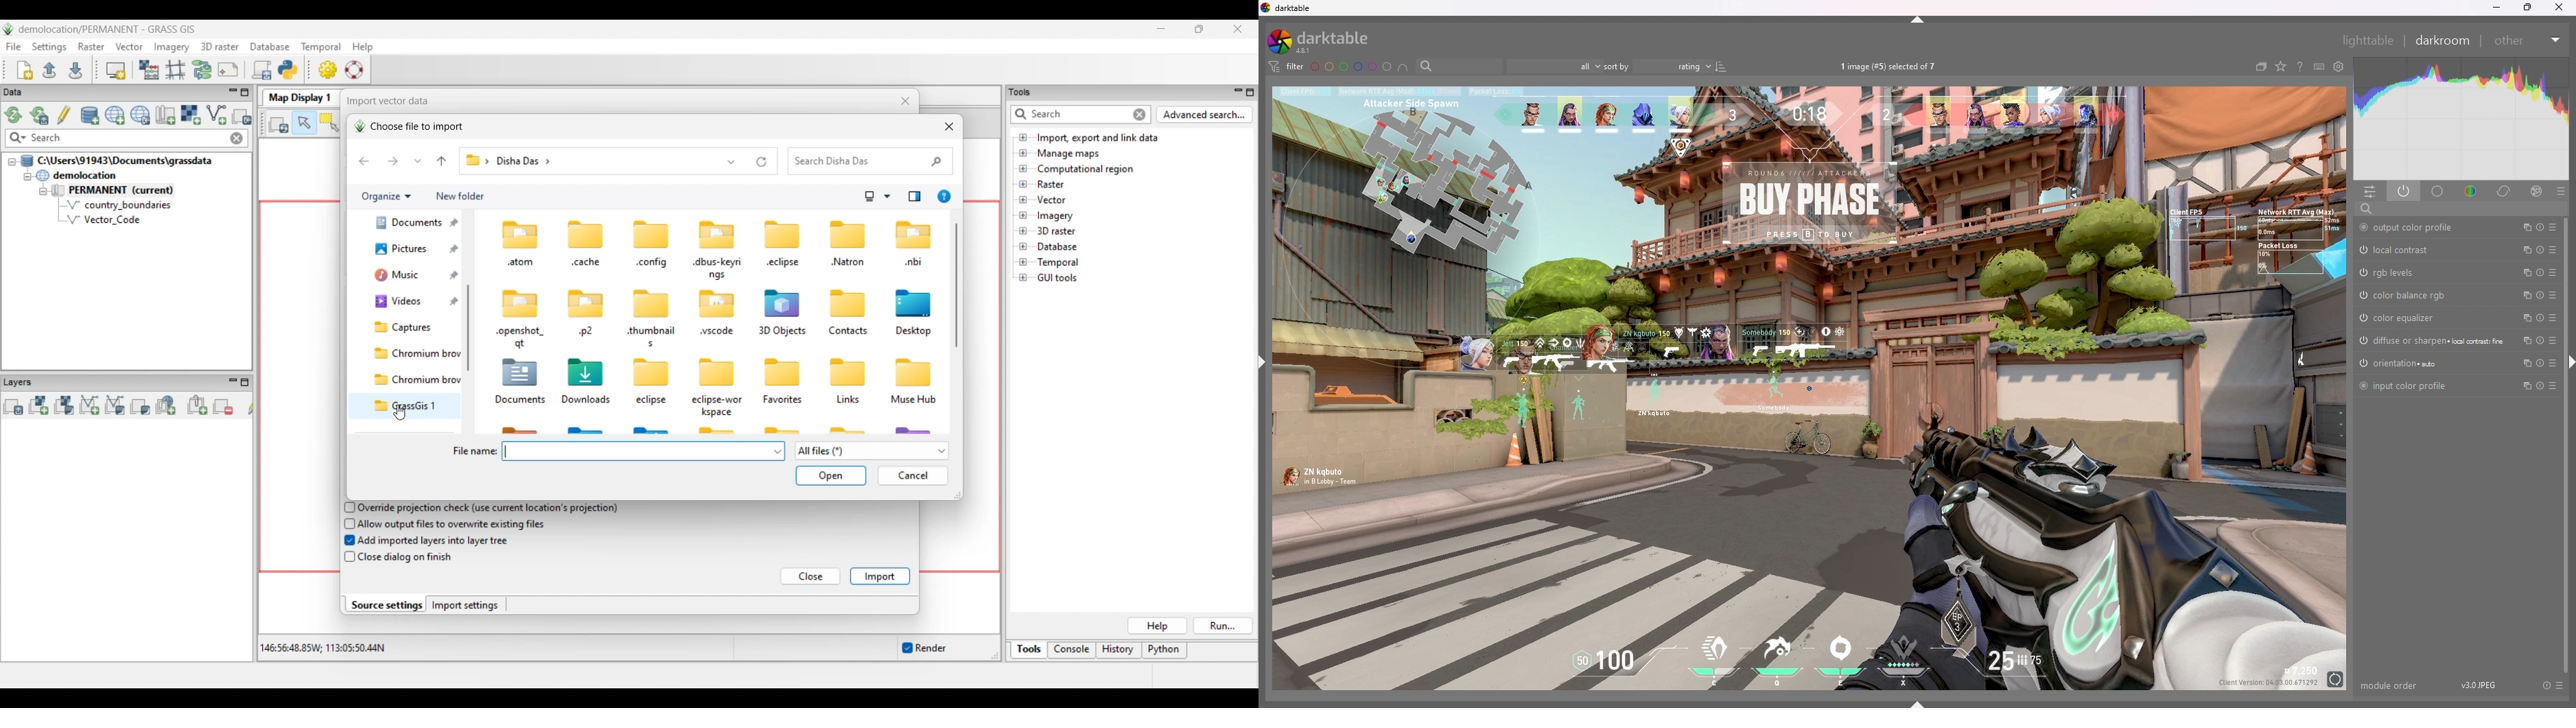 This screenshot has width=2576, height=728. Describe the element at coordinates (2399, 250) in the screenshot. I see `local contrast` at that location.